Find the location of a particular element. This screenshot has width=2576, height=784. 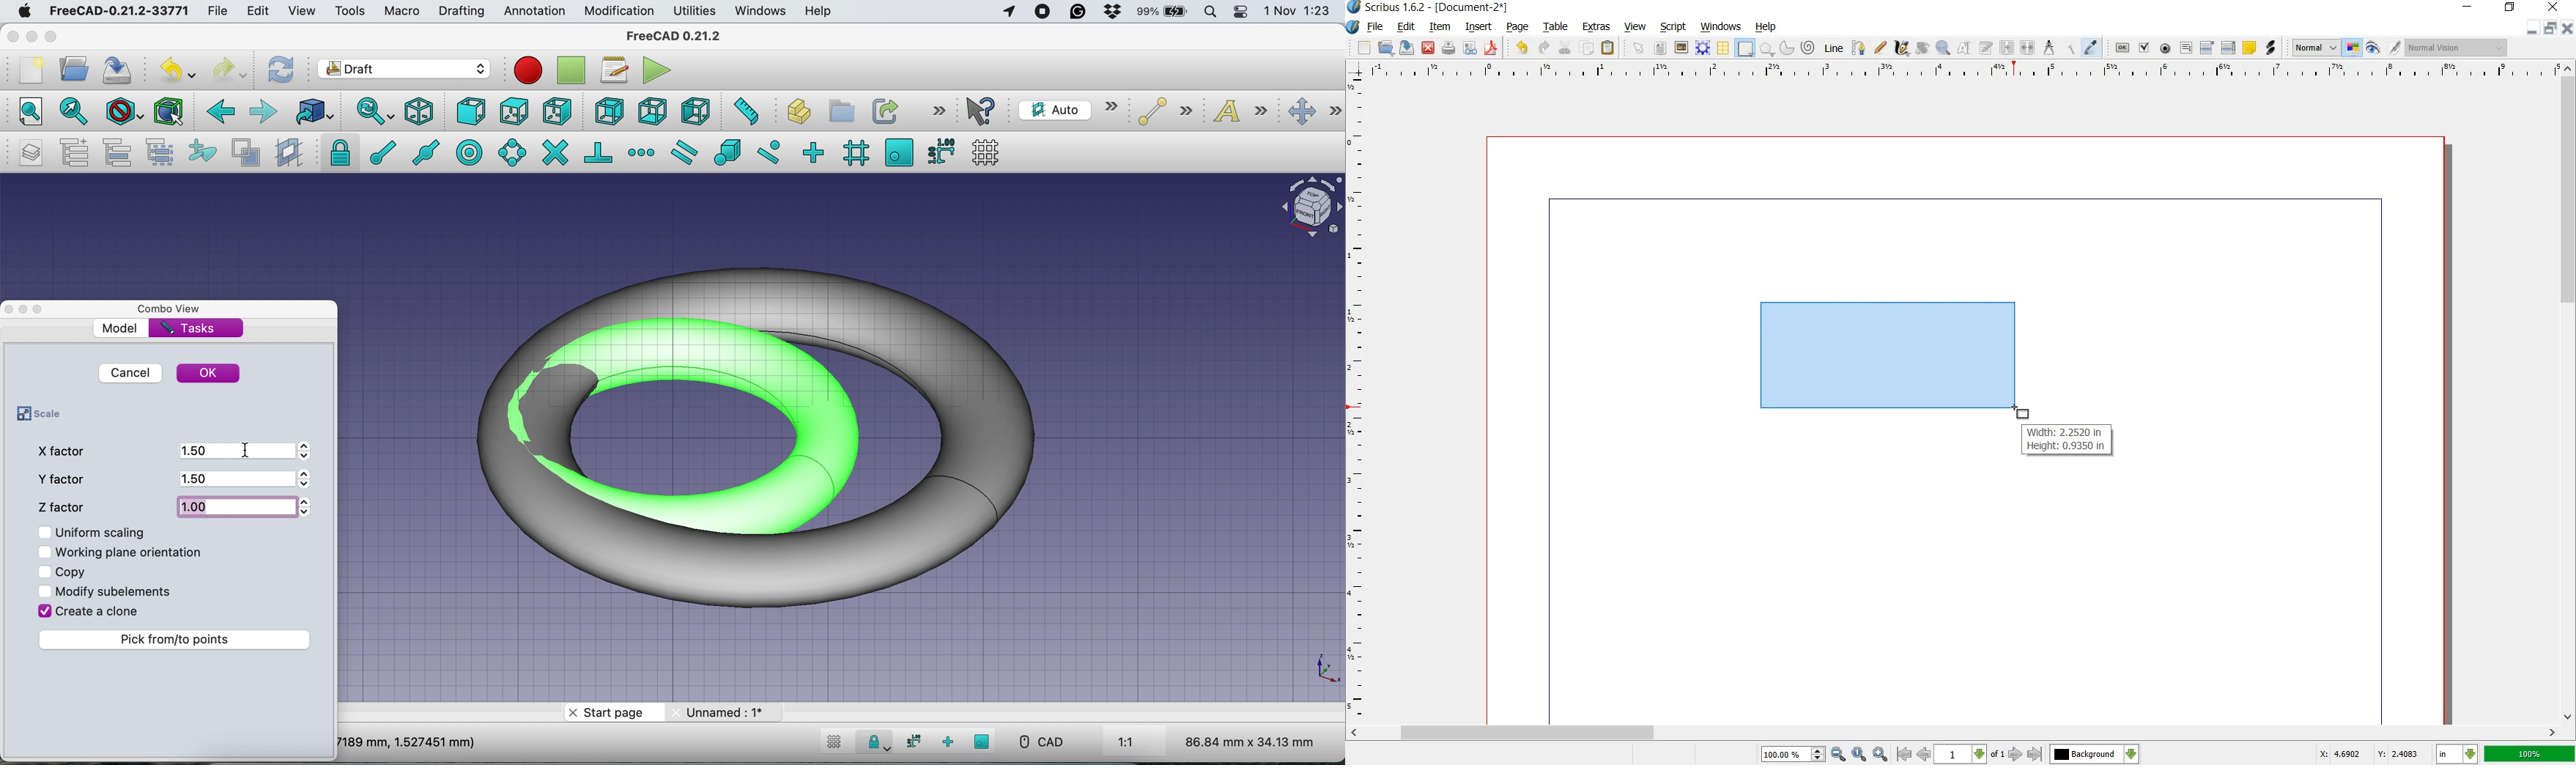

combo view is located at coordinates (176, 309).